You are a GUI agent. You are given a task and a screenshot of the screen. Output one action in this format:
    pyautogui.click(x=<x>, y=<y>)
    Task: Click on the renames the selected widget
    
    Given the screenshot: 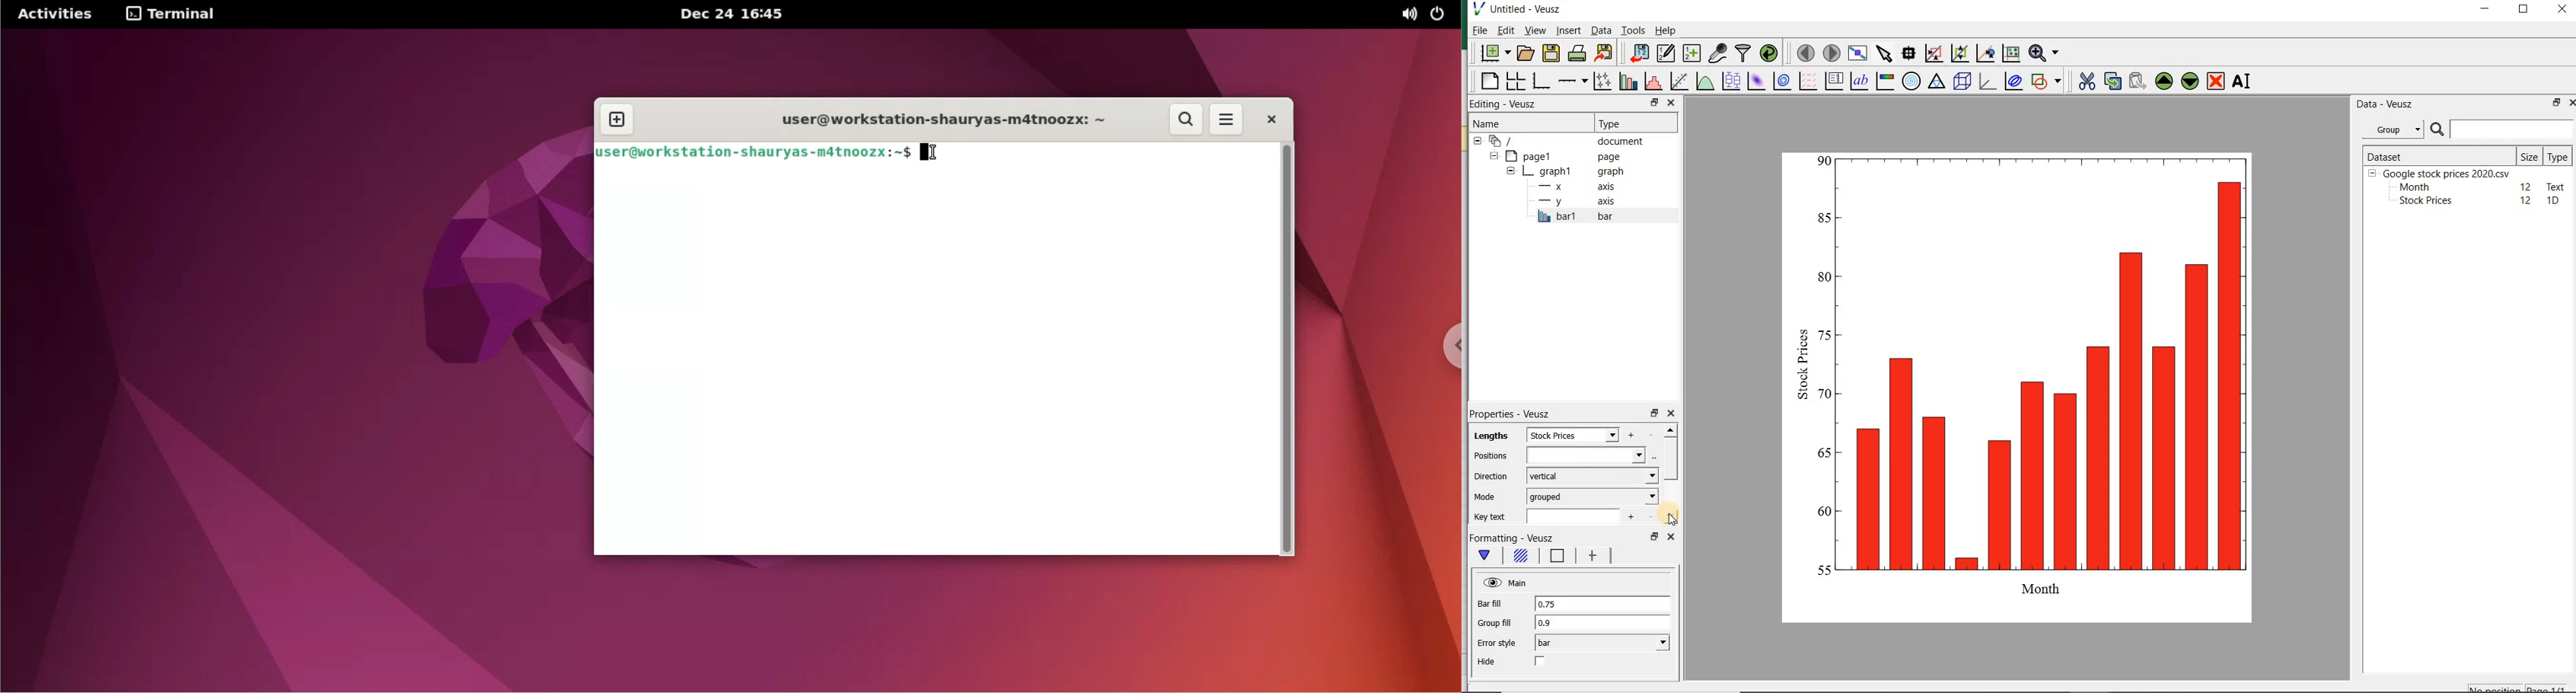 What is the action you would take?
    pyautogui.click(x=2240, y=83)
    